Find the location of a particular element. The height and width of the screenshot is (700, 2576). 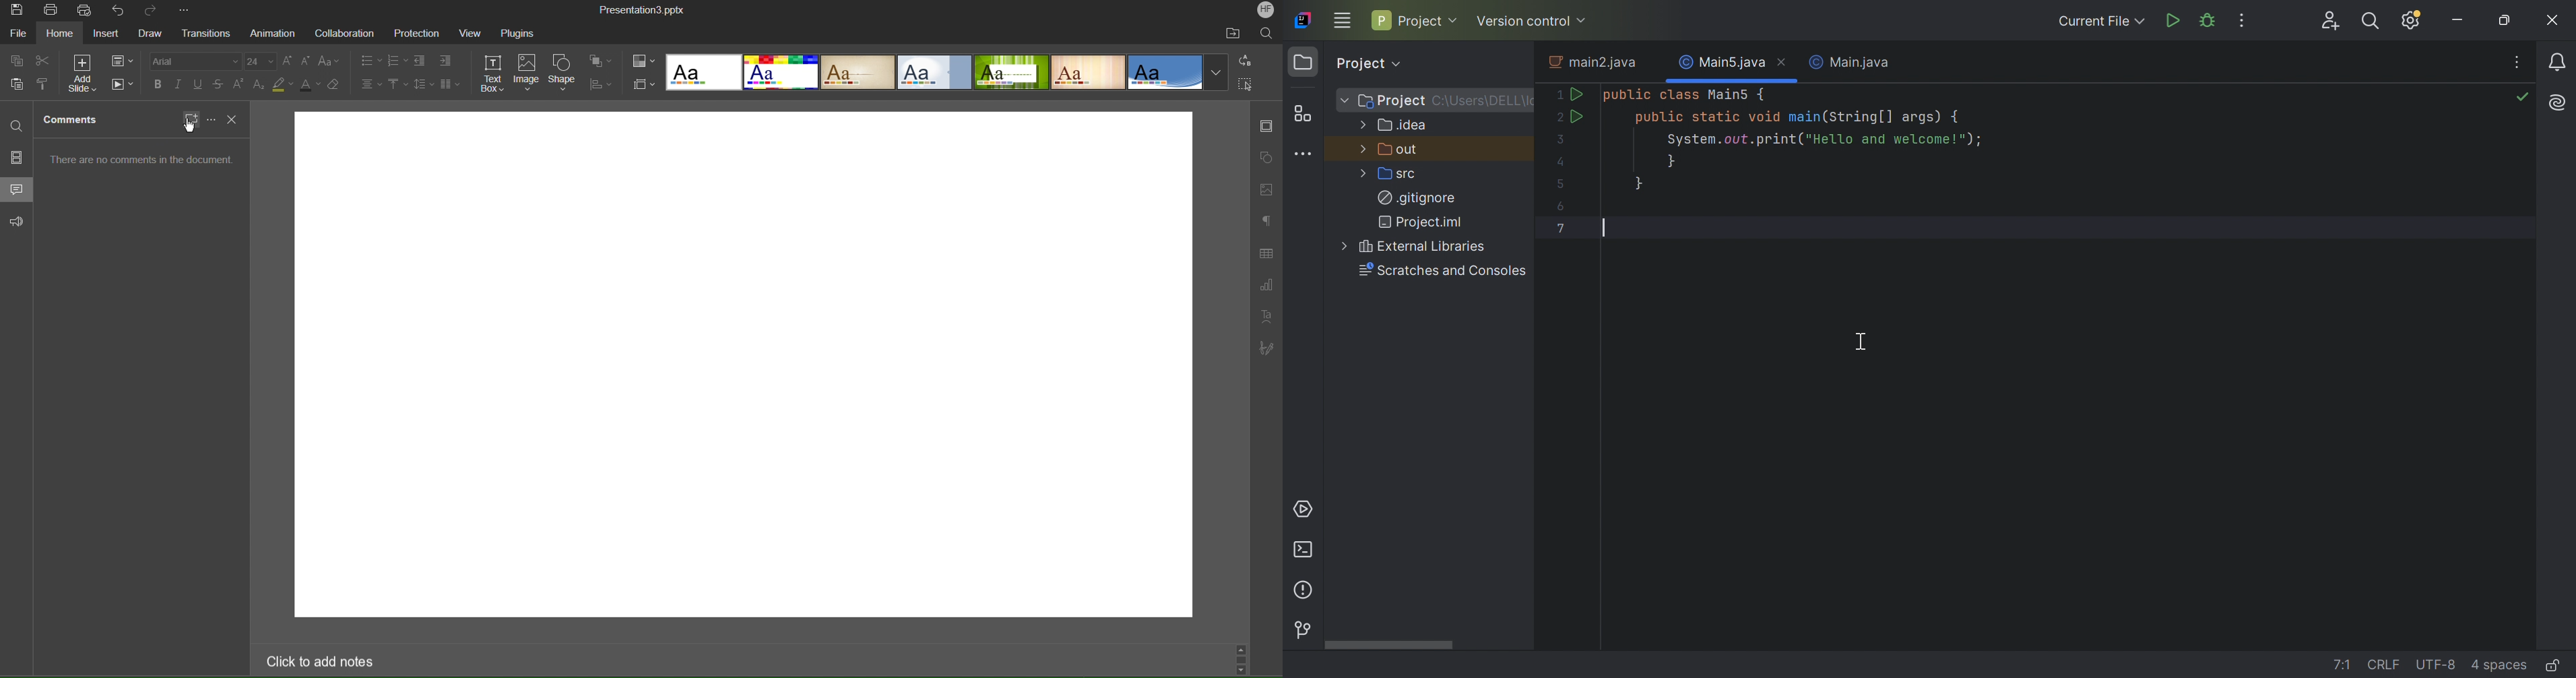

Strikethrough is located at coordinates (219, 85).